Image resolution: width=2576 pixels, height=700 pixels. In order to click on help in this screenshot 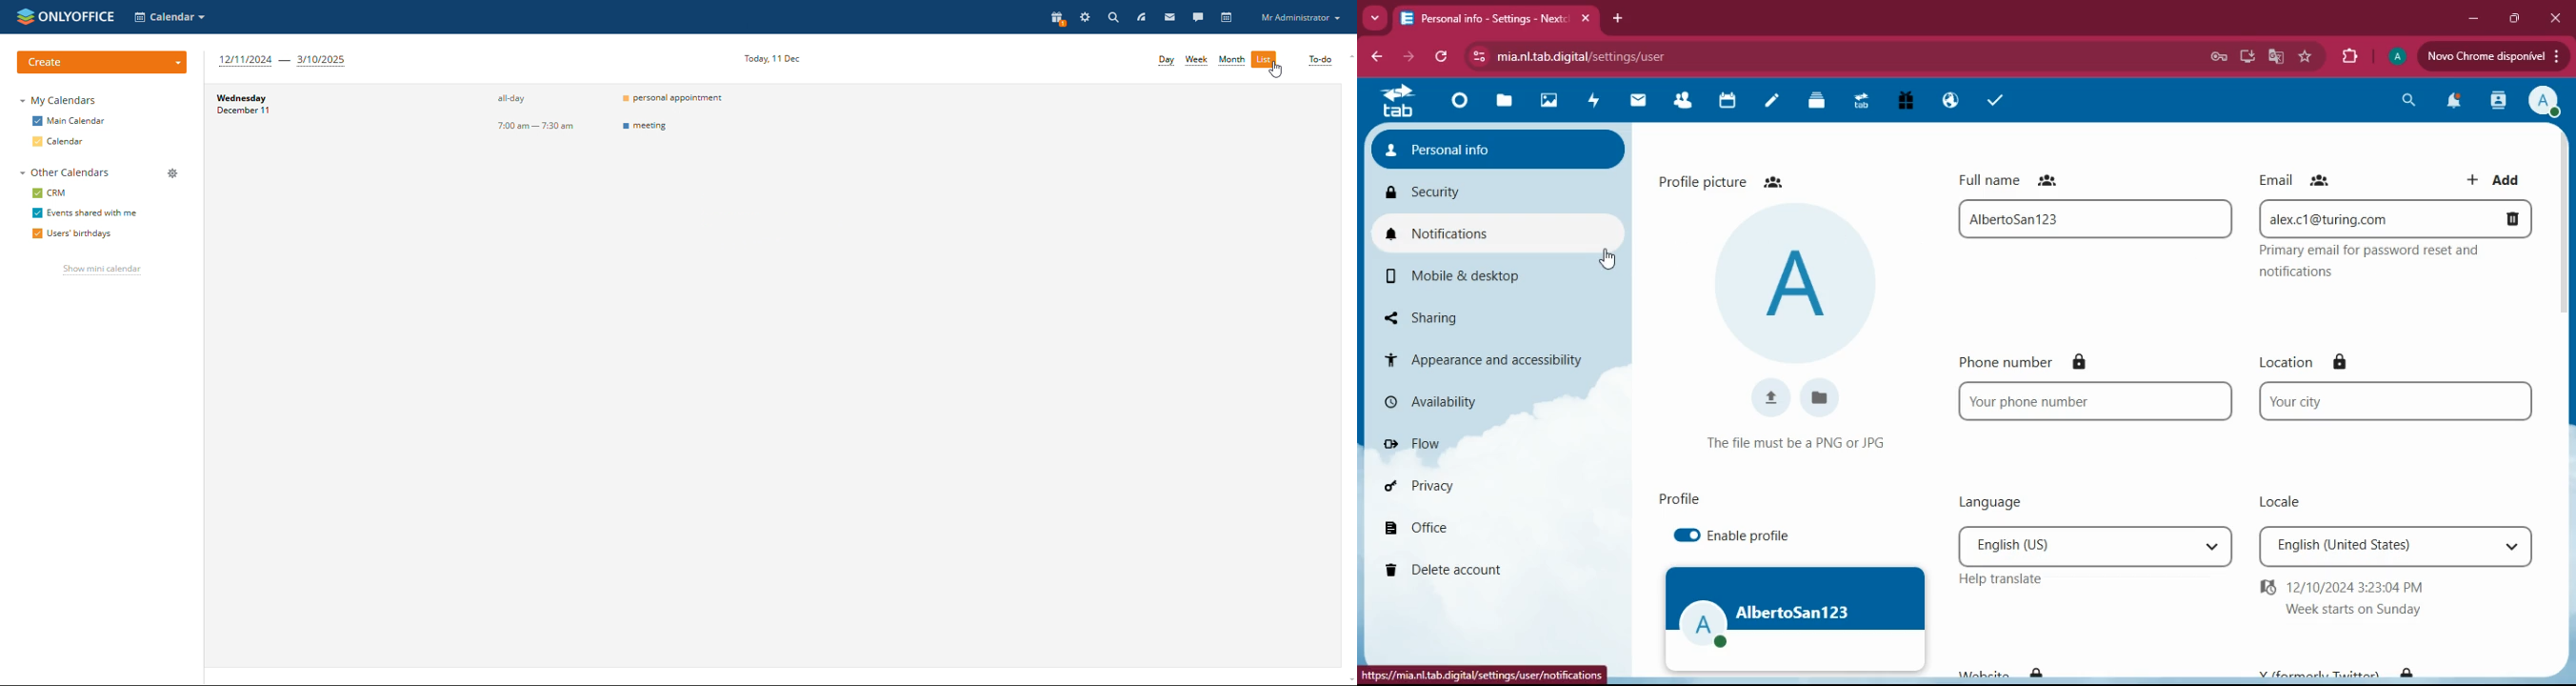, I will do `click(1998, 579)`.